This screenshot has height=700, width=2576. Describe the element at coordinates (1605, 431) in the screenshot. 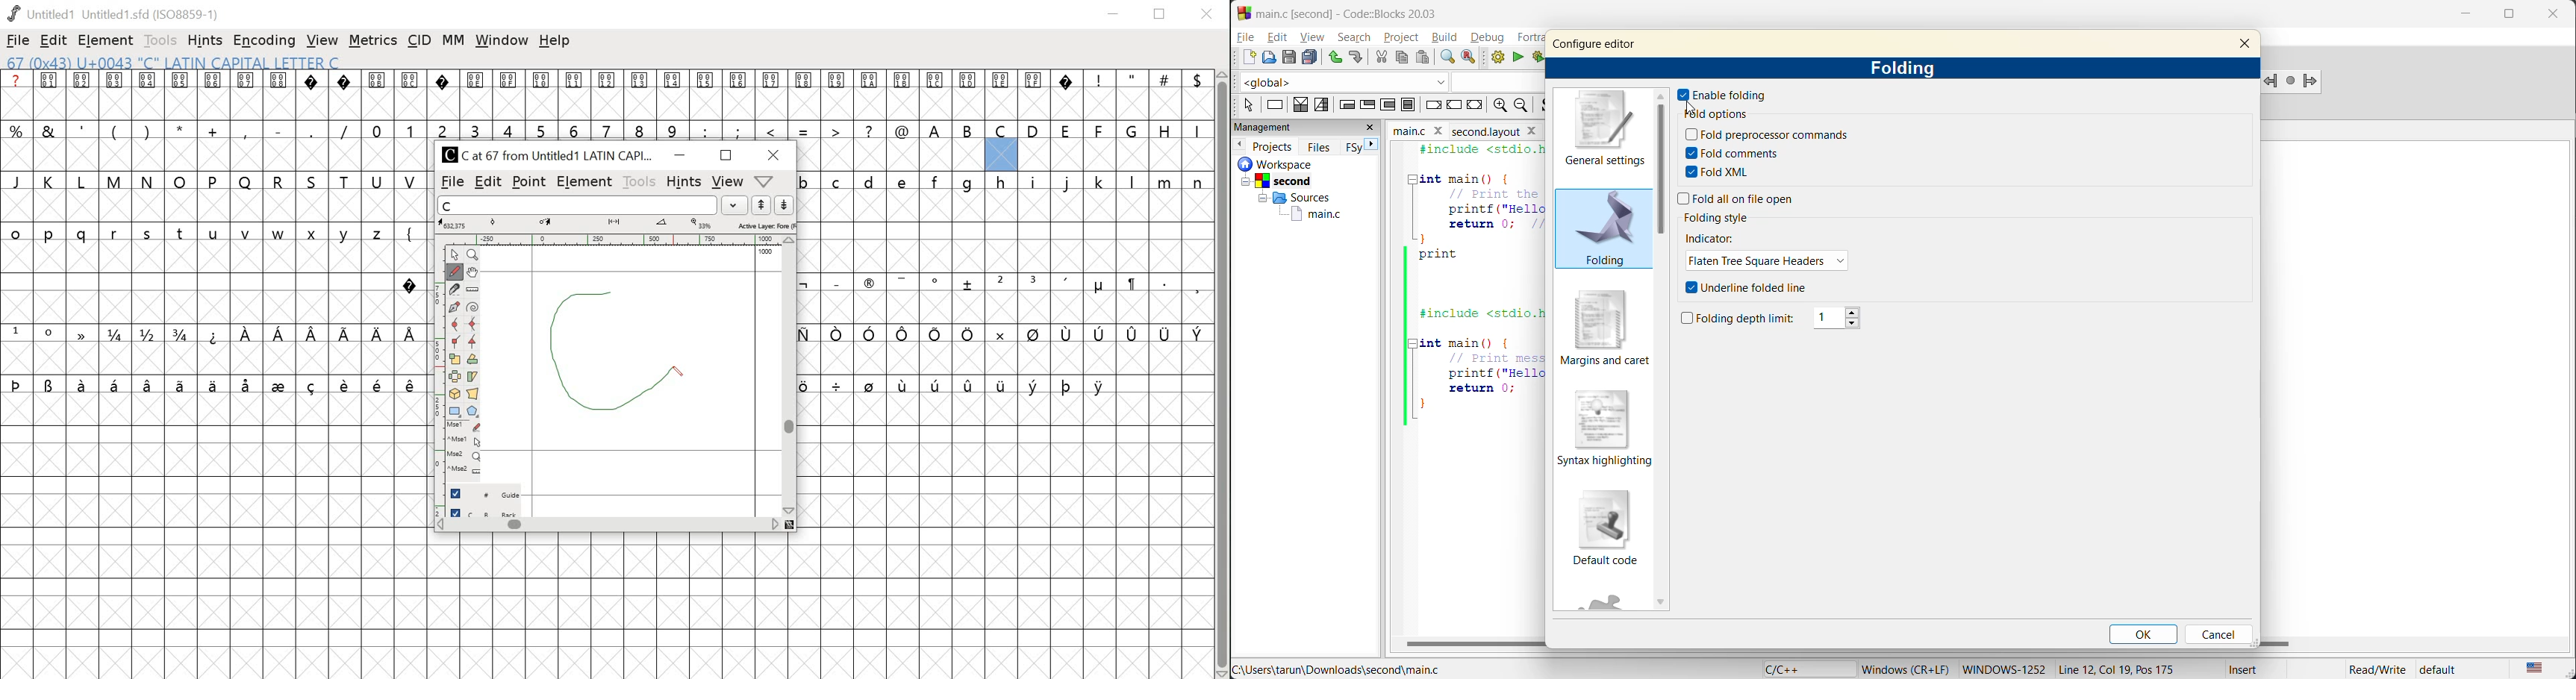

I see `syntax highlighting` at that location.